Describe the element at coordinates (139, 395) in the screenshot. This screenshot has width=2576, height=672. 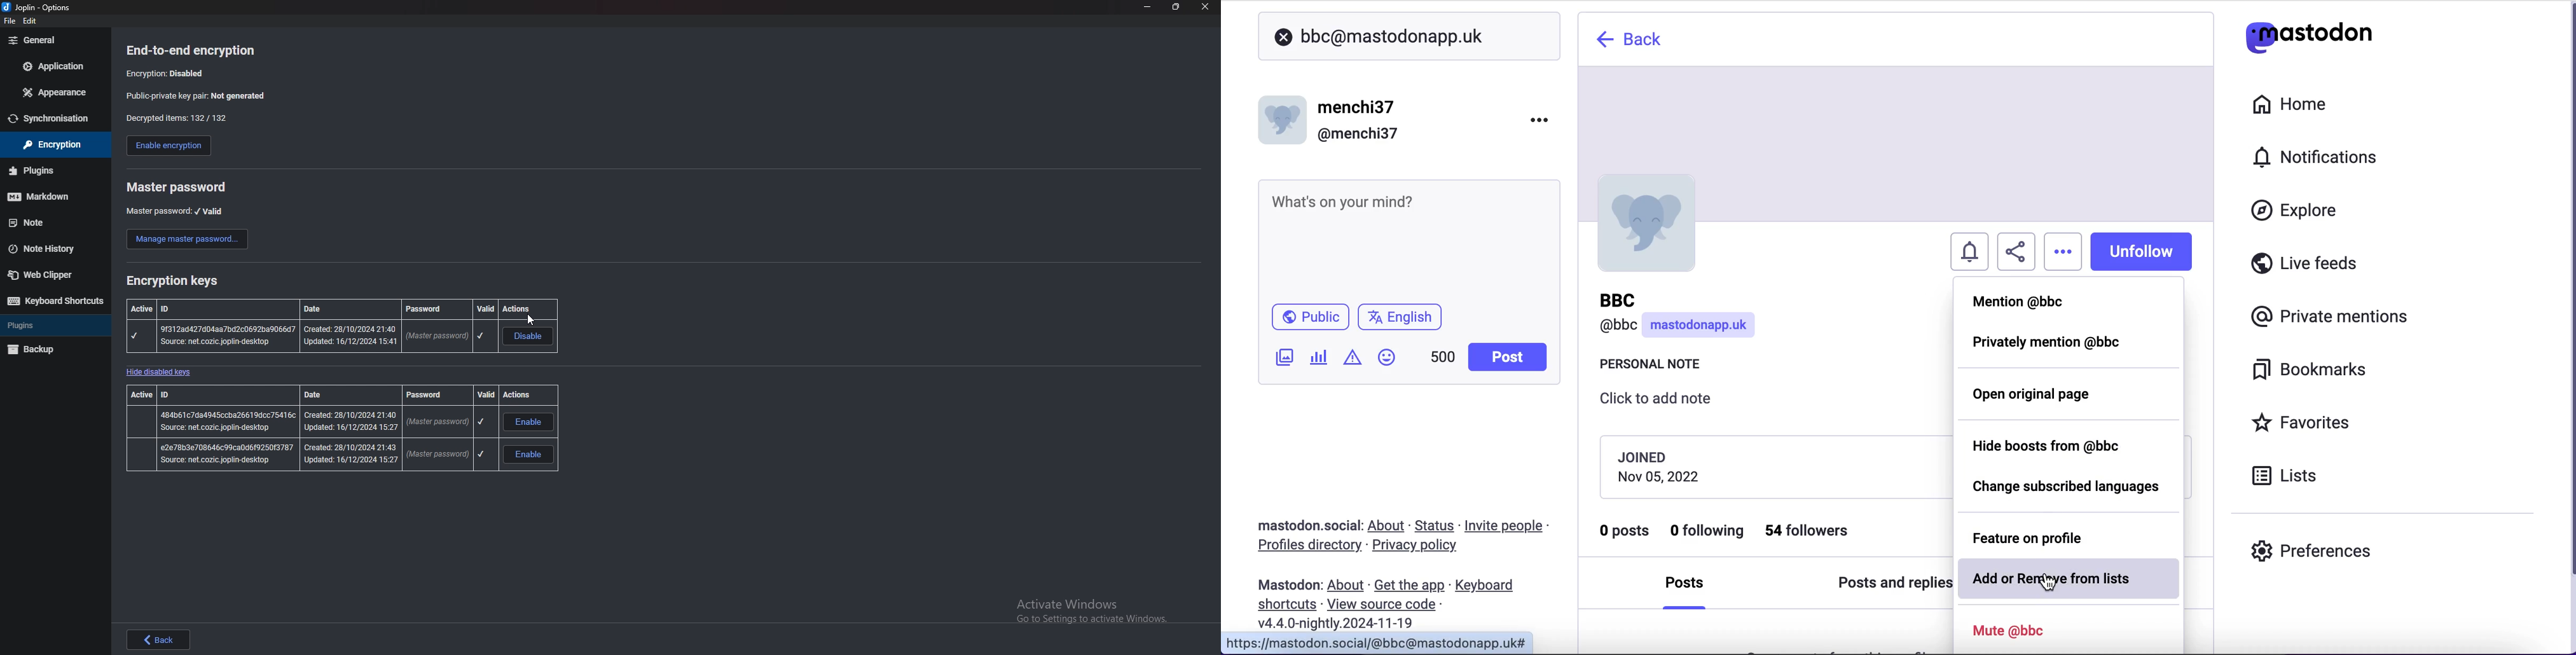
I see `active id` at that location.